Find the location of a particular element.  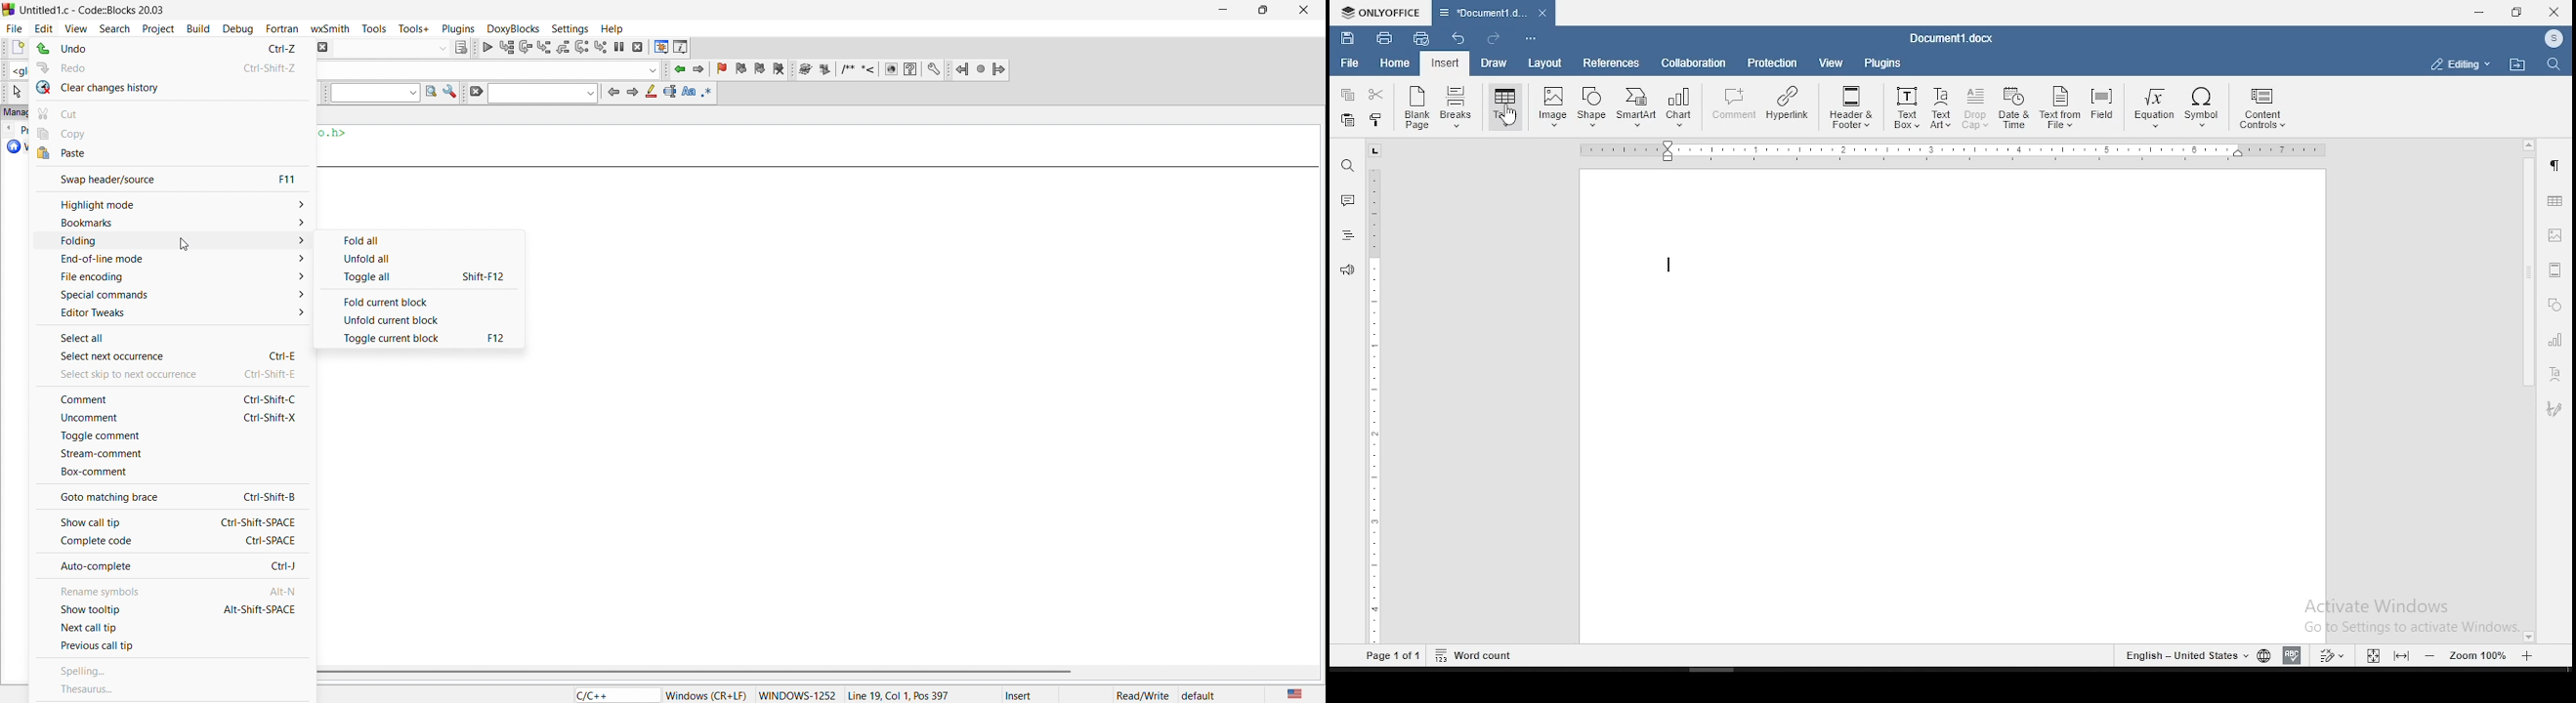

 is located at coordinates (421, 238).